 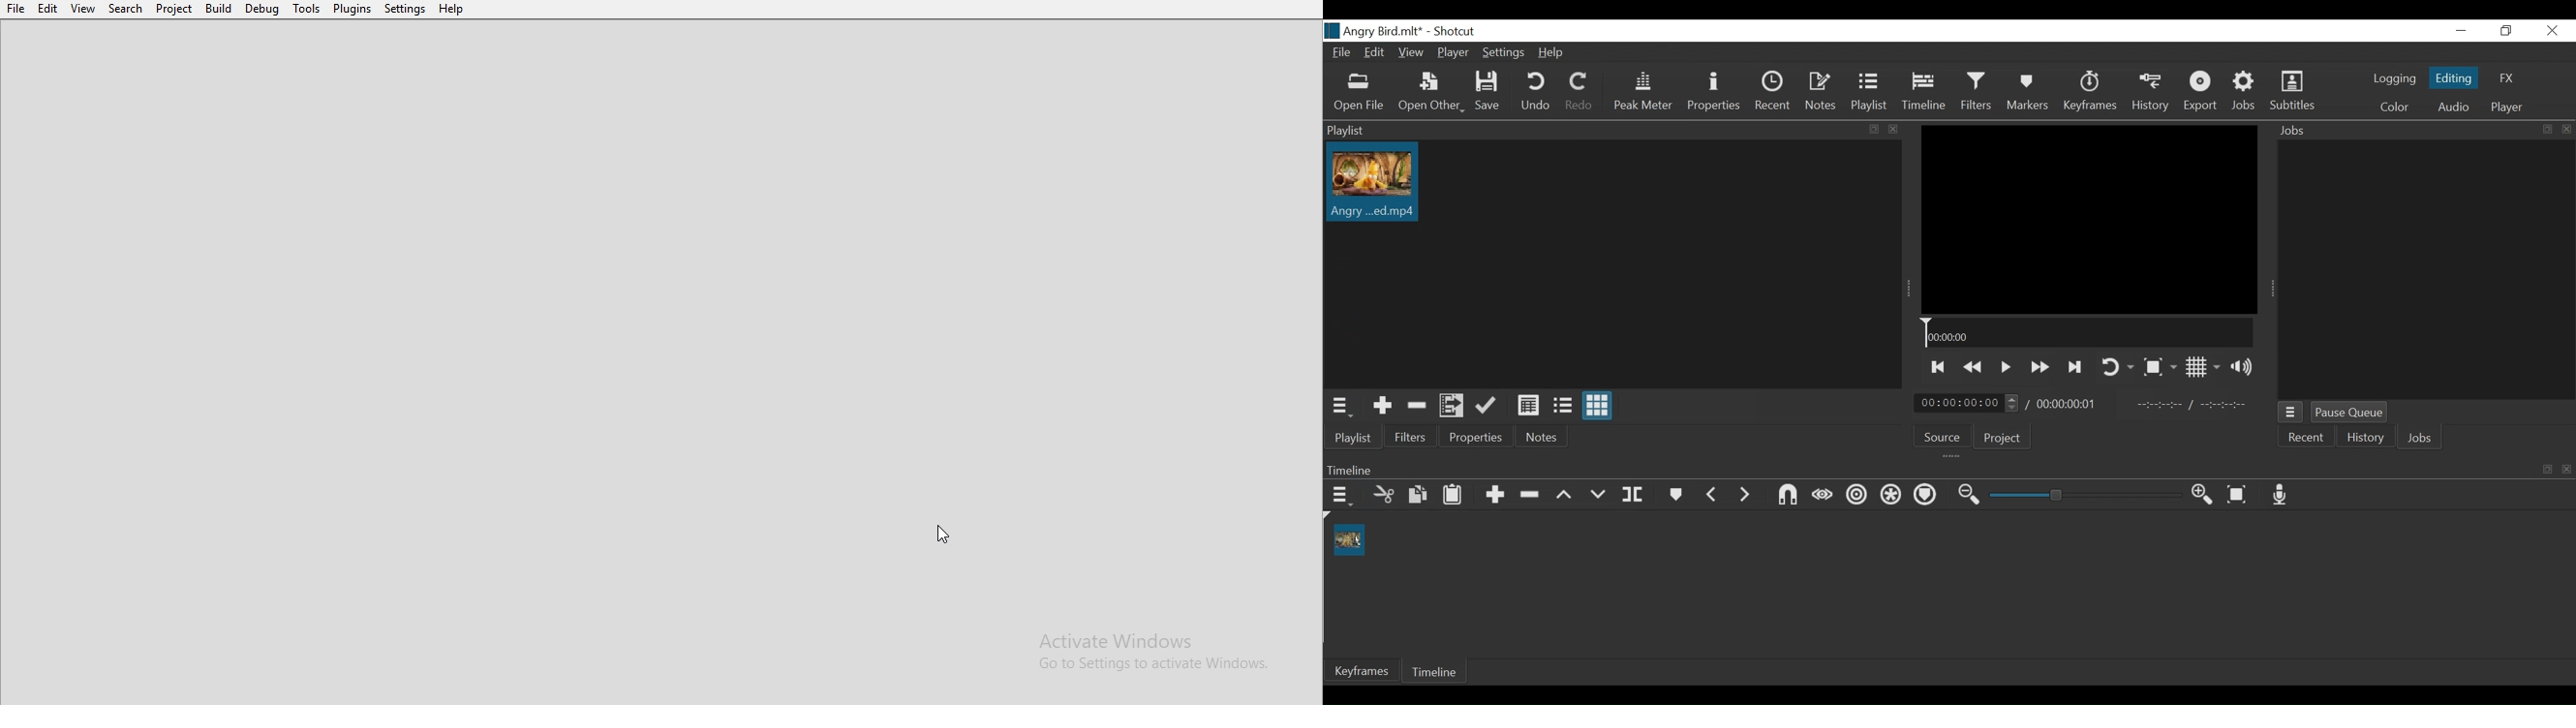 What do you see at coordinates (2202, 91) in the screenshot?
I see `Export` at bounding box center [2202, 91].